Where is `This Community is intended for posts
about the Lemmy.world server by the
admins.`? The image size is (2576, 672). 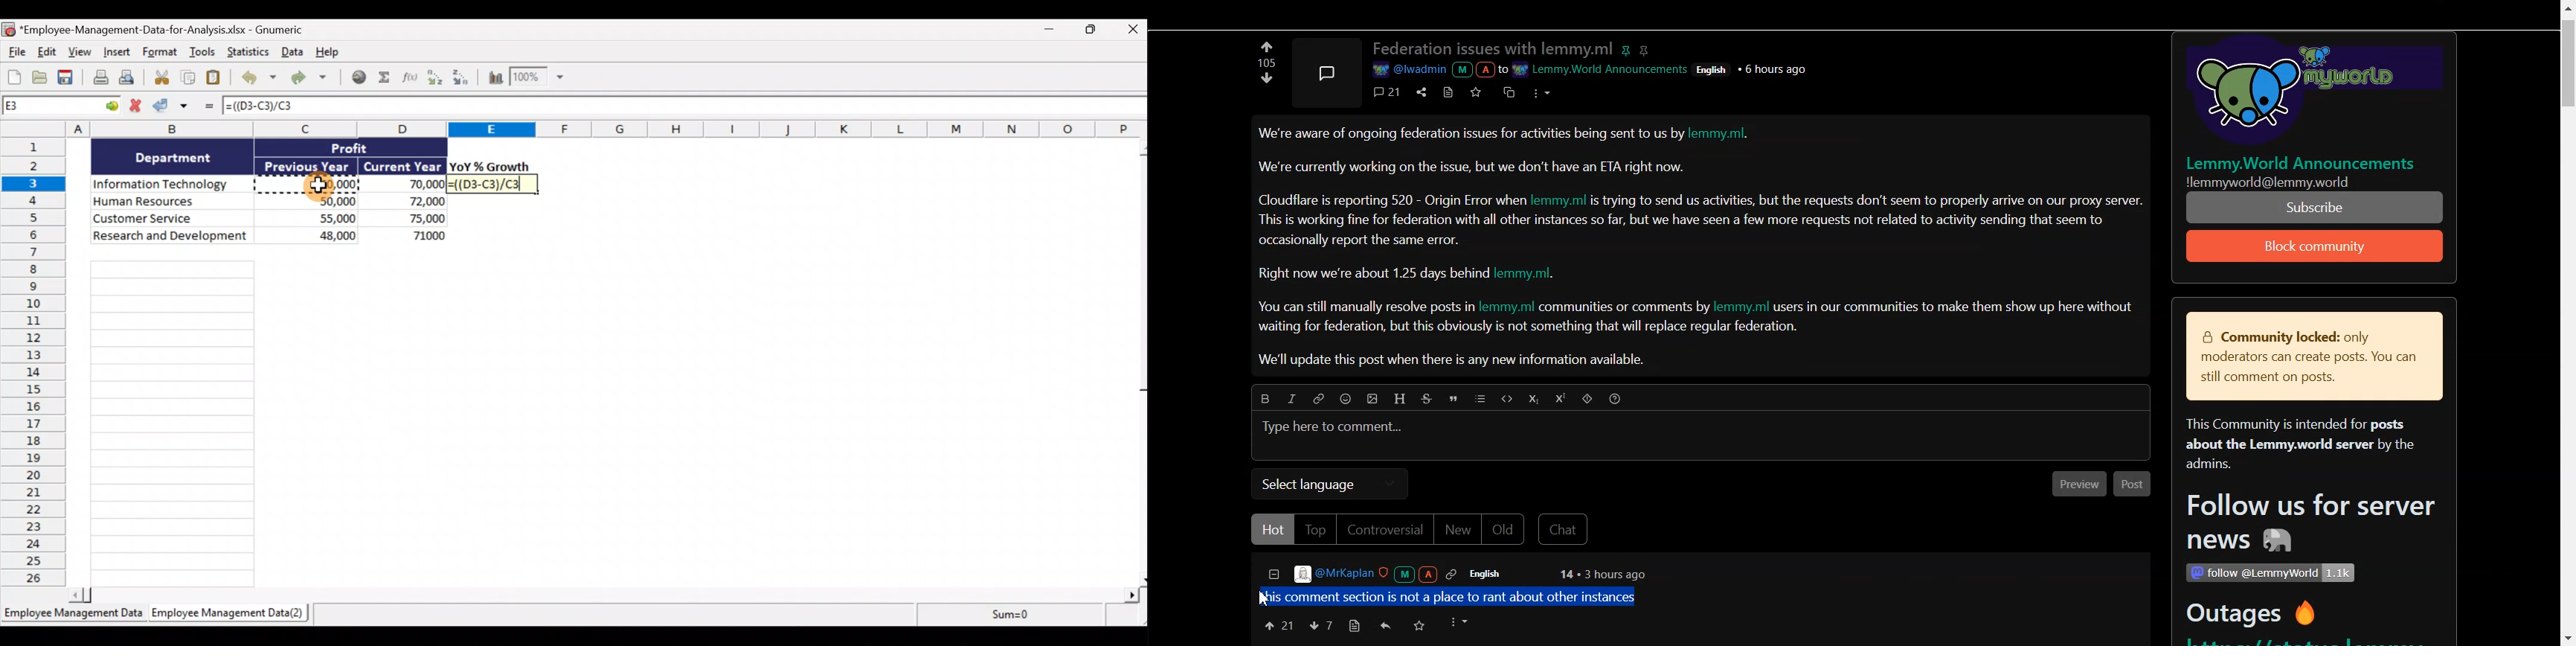
This Community is intended for posts
about the Lemmy.world server by the
admins. is located at coordinates (2293, 445).